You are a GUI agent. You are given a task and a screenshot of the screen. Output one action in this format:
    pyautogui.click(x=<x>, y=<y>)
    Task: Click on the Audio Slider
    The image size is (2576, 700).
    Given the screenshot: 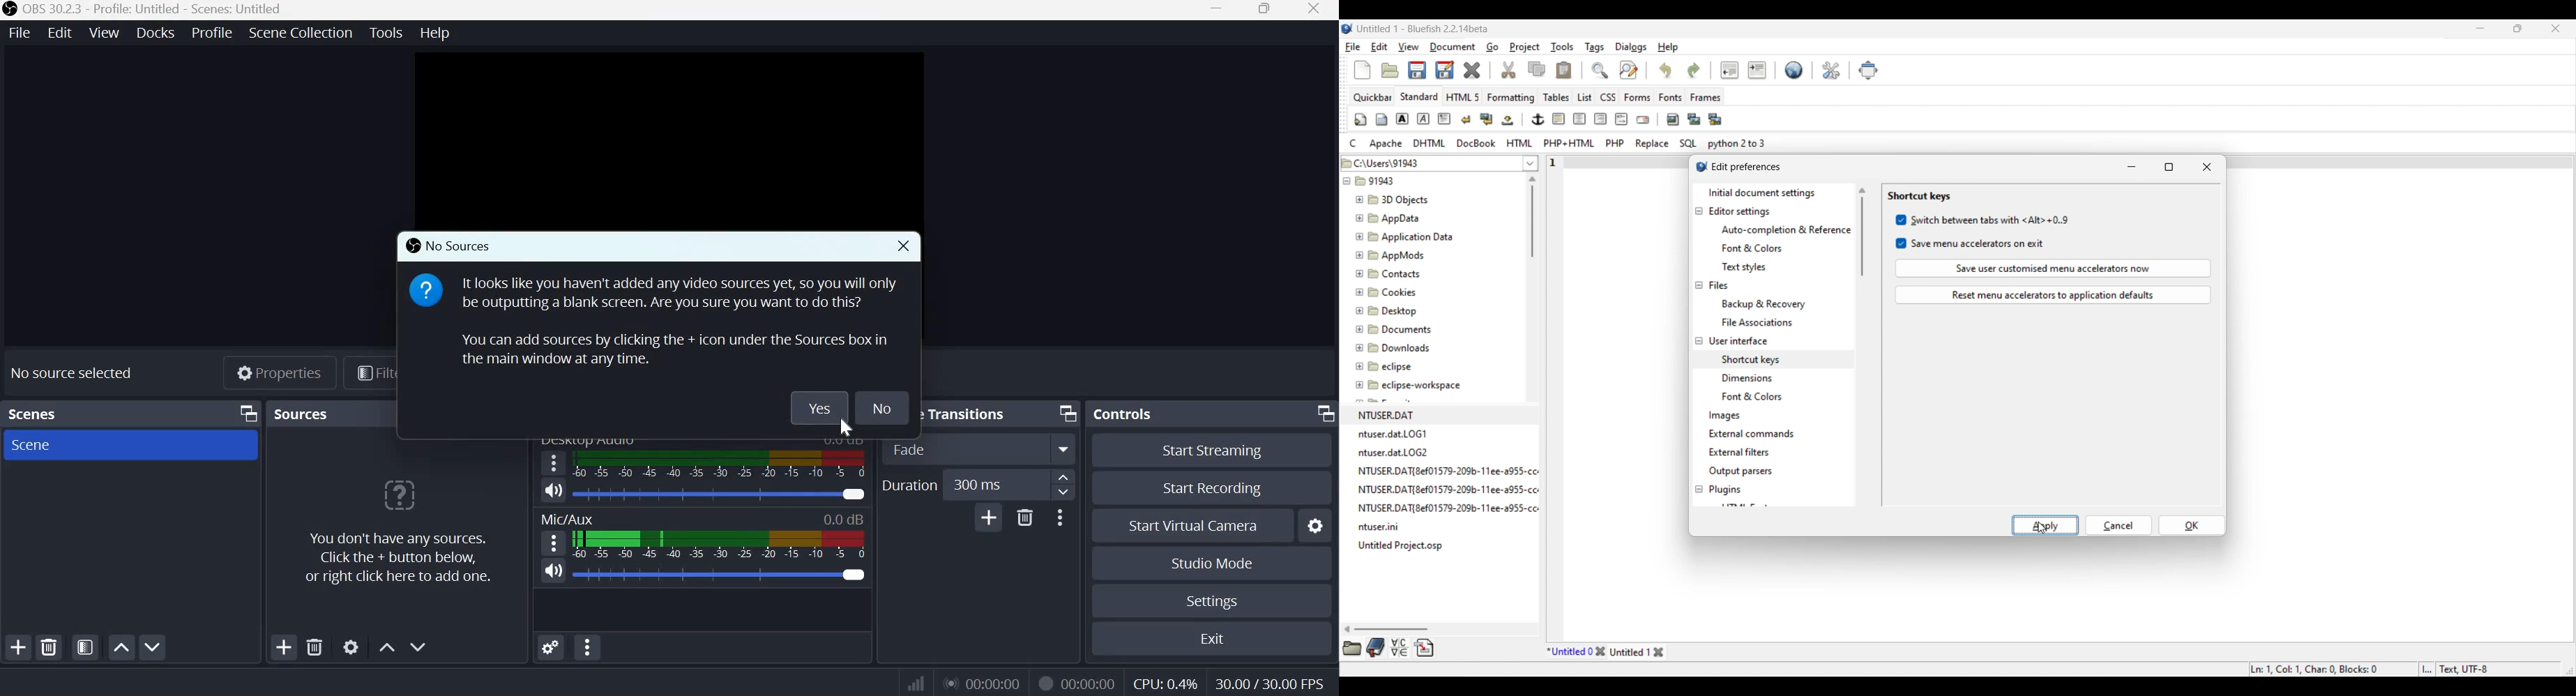 What is the action you would take?
    pyautogui.click(x=853, y=494)
    